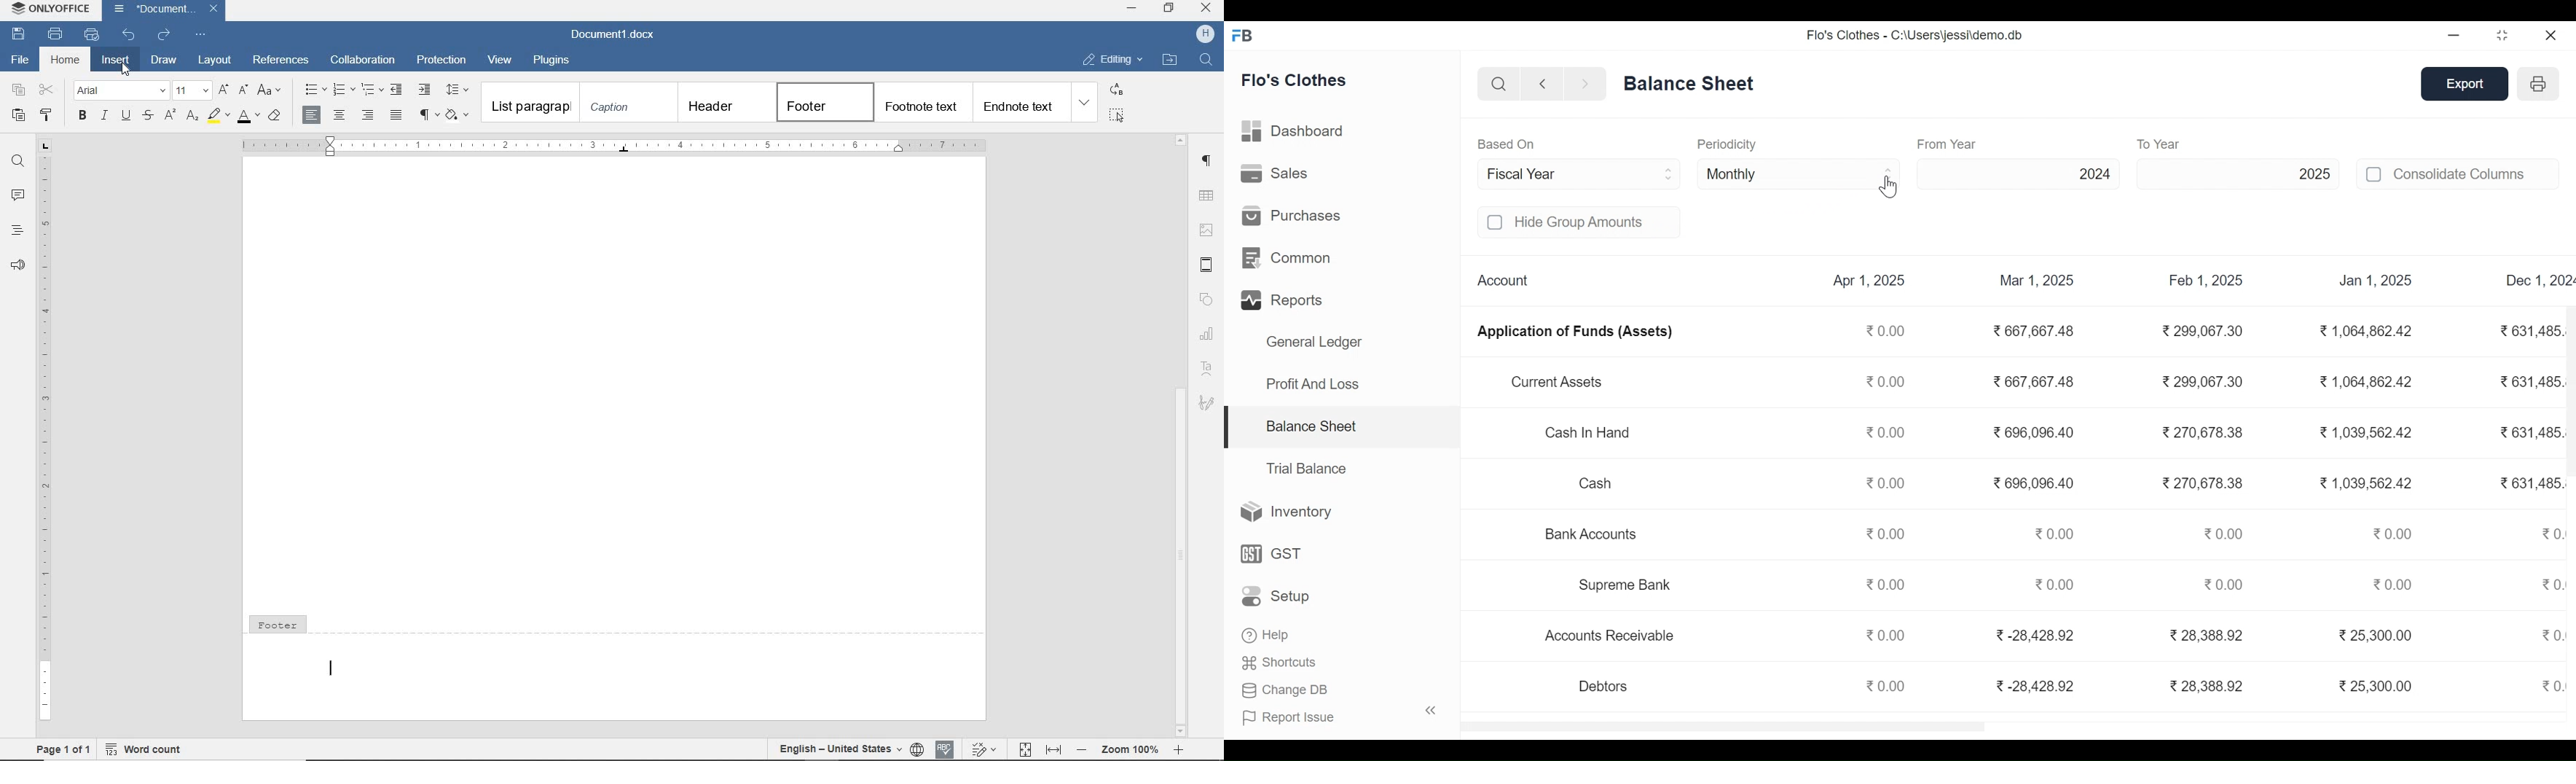  I want to click on dashboard, so click(1295, 134).